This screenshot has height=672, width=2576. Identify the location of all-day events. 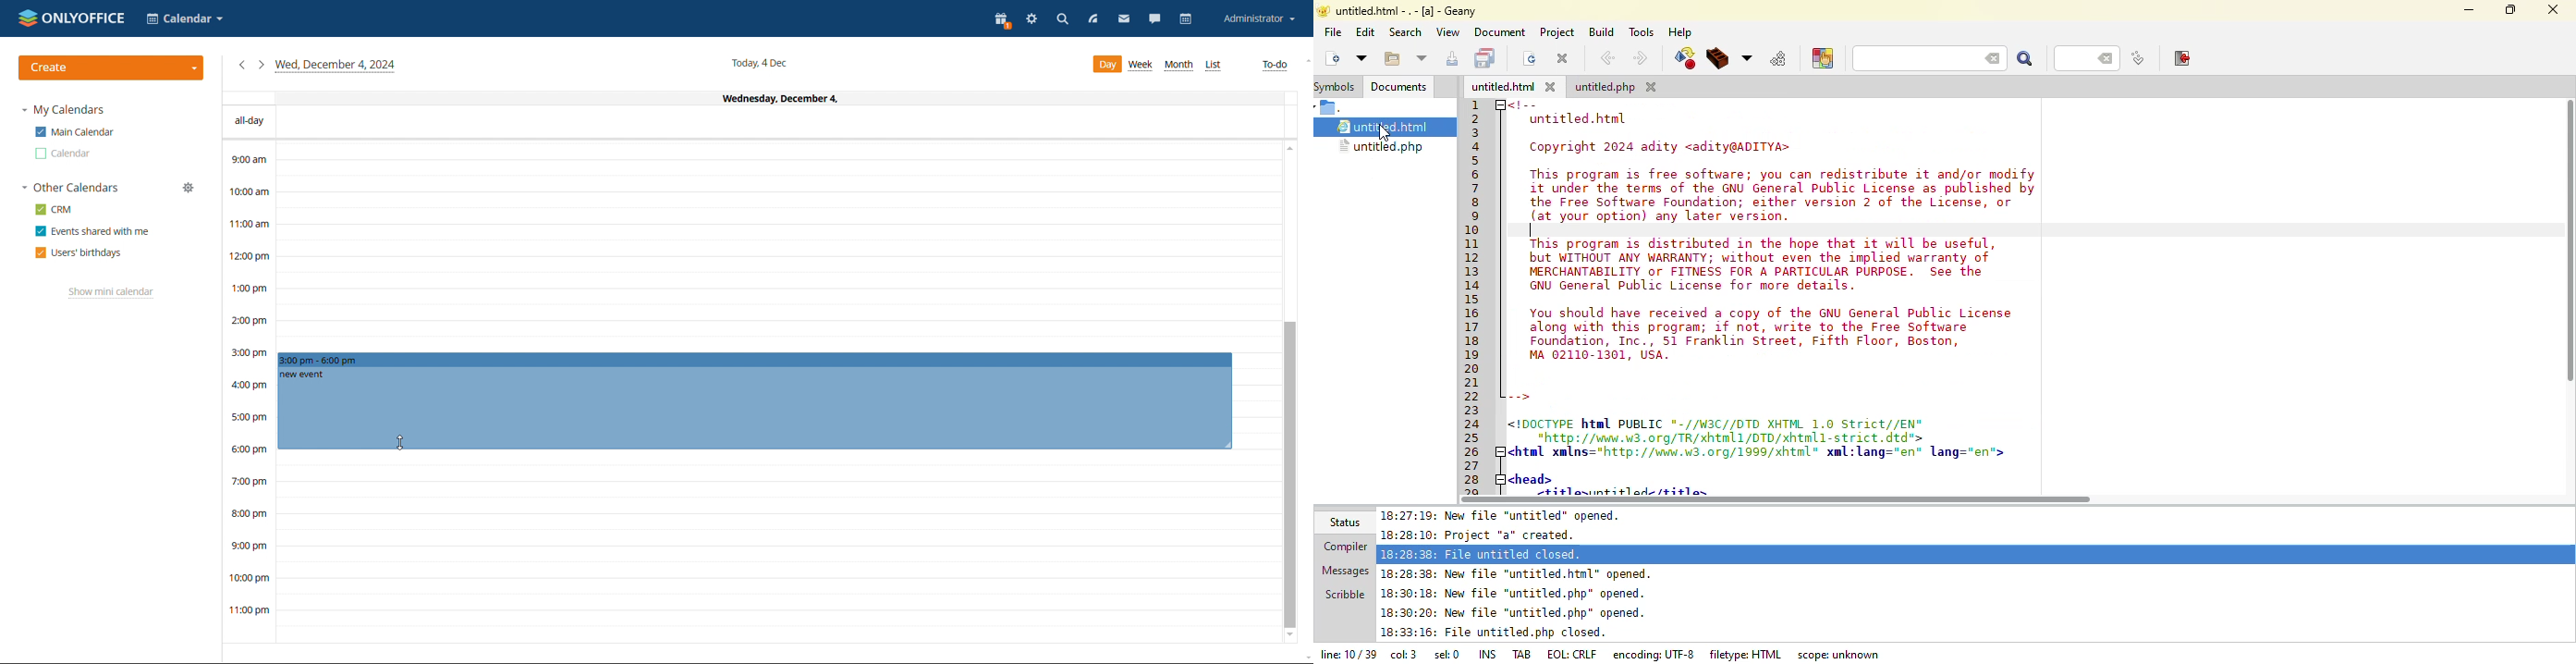
(753, 123).